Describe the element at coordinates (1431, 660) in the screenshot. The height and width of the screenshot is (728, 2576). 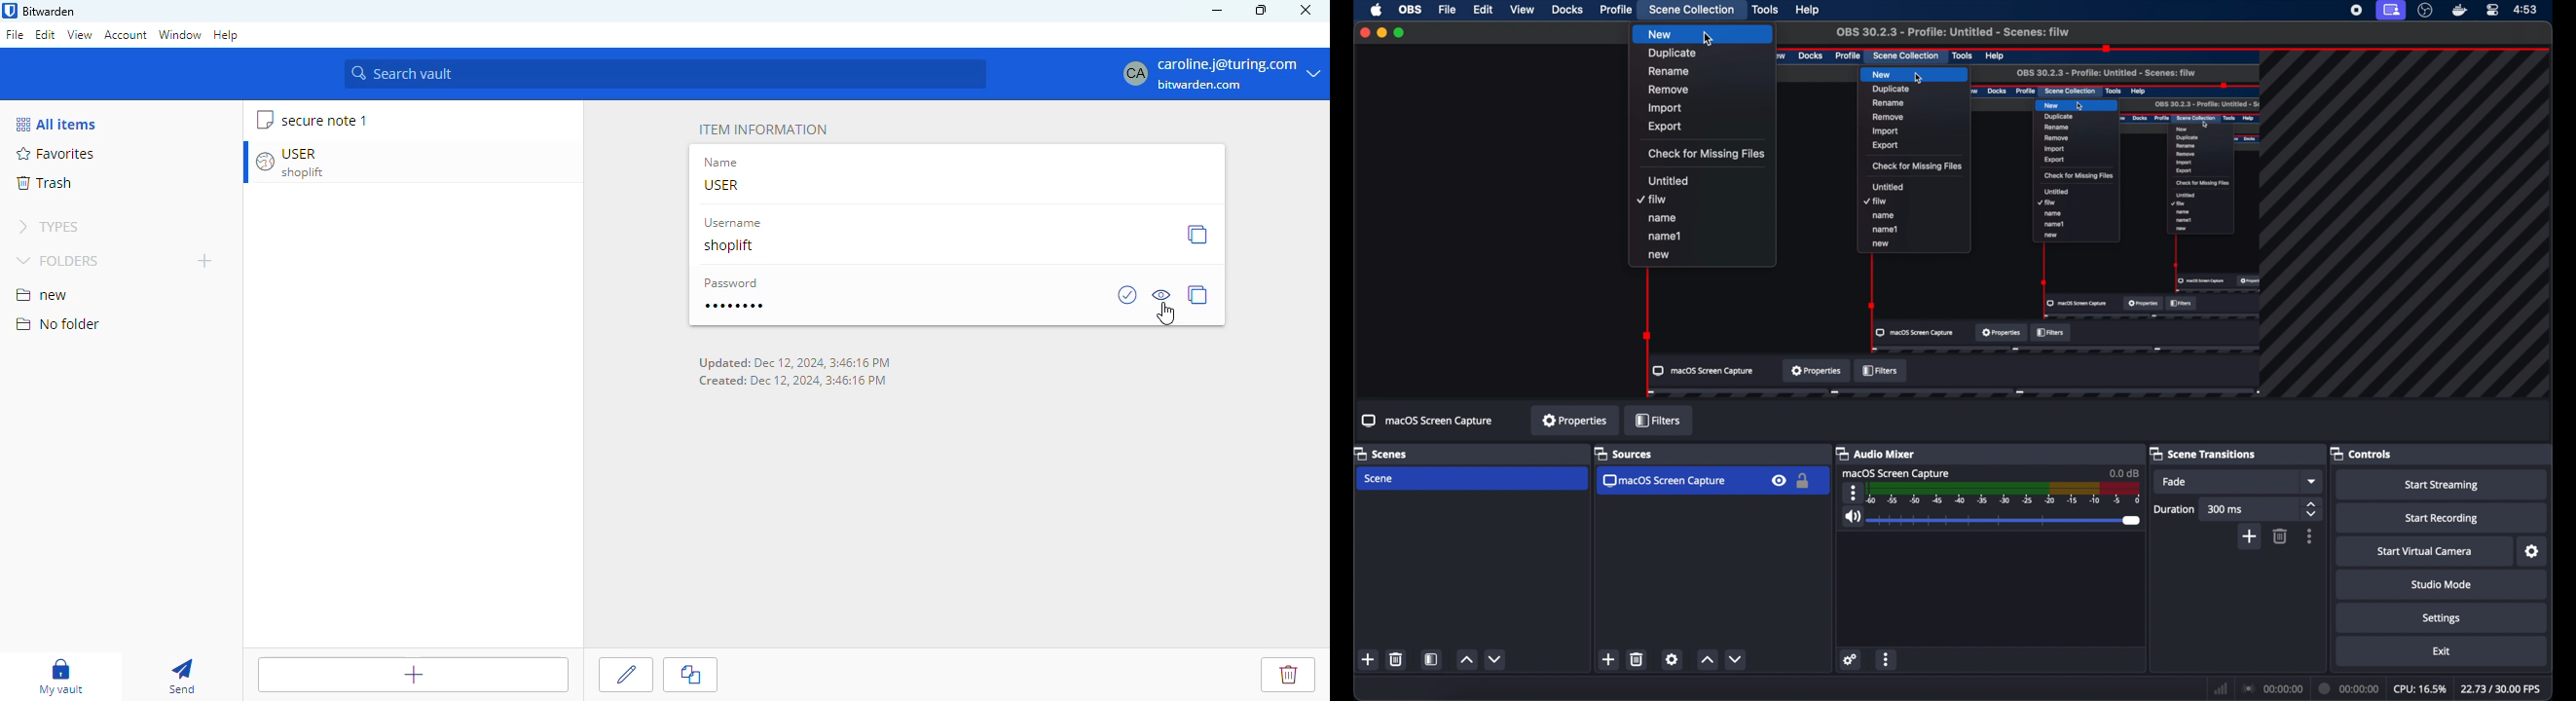
I see `open scene filter` at that location.